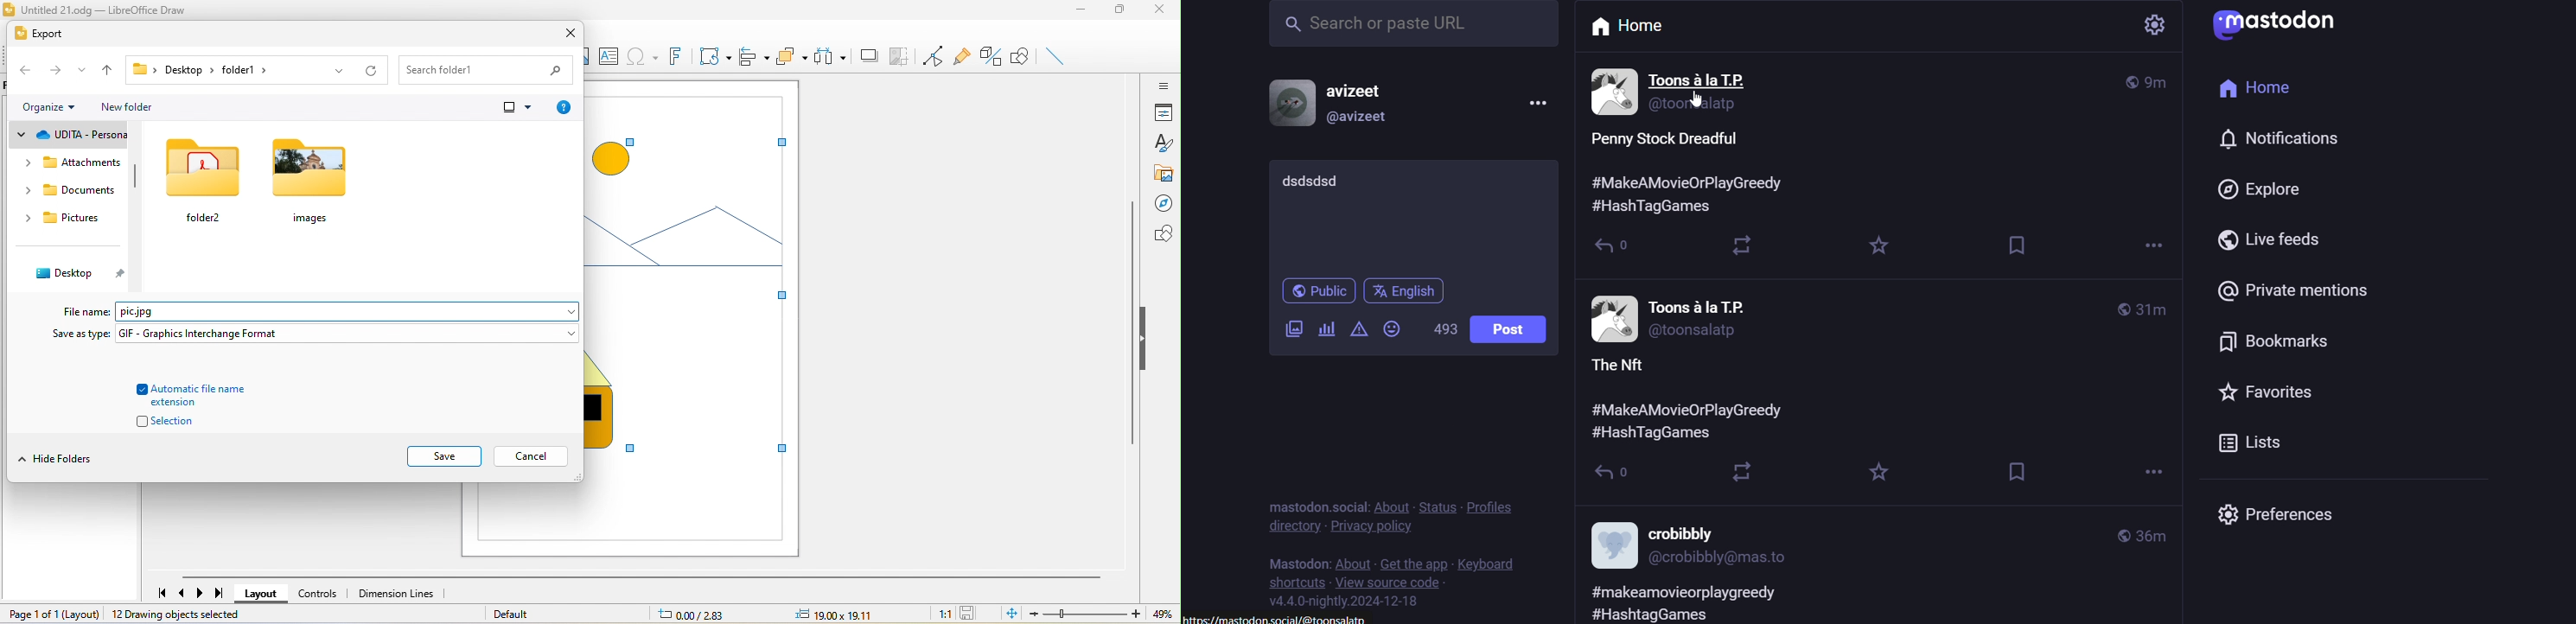 This screenshot has width=2576, height=644. What do you see at coordinates (1412, 215) in the screenshot?
I see `whats on your mind` at bounding box center [1412, 215].